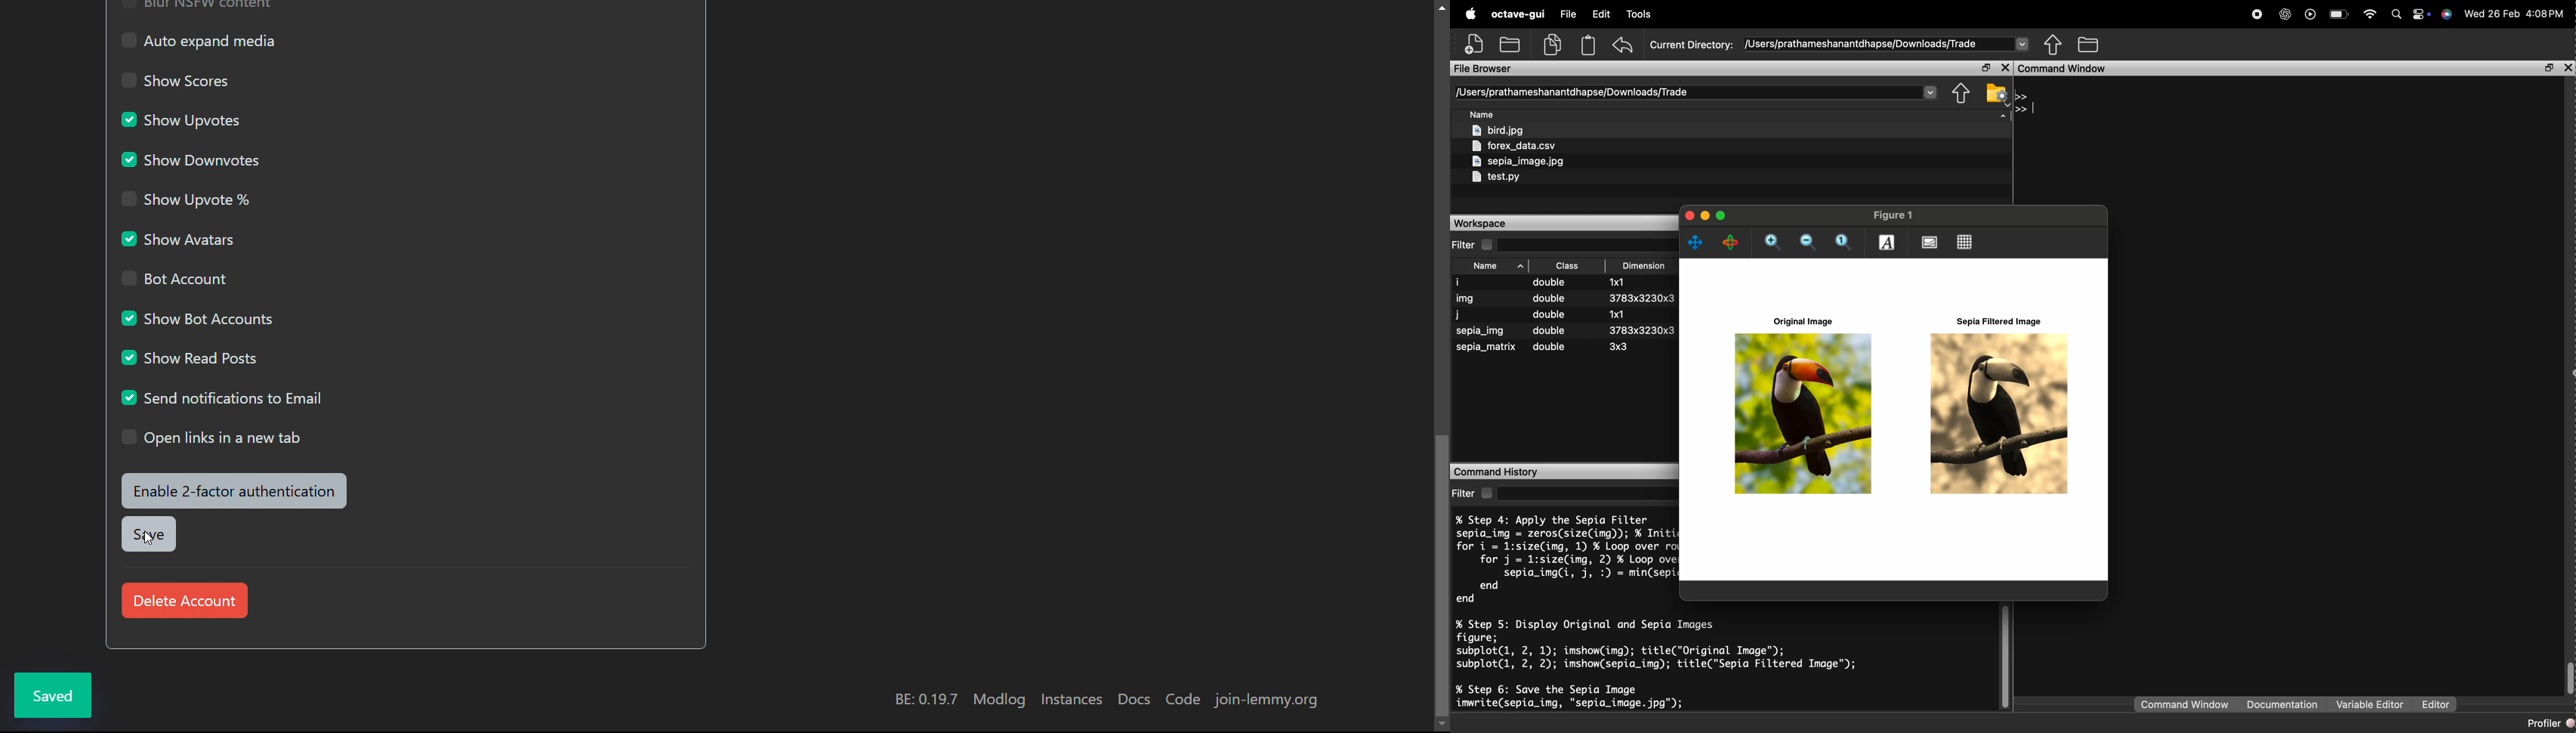  Describe the element at coordinates (195, 317) in the screenshot. I see `show bot accounts` at that location.